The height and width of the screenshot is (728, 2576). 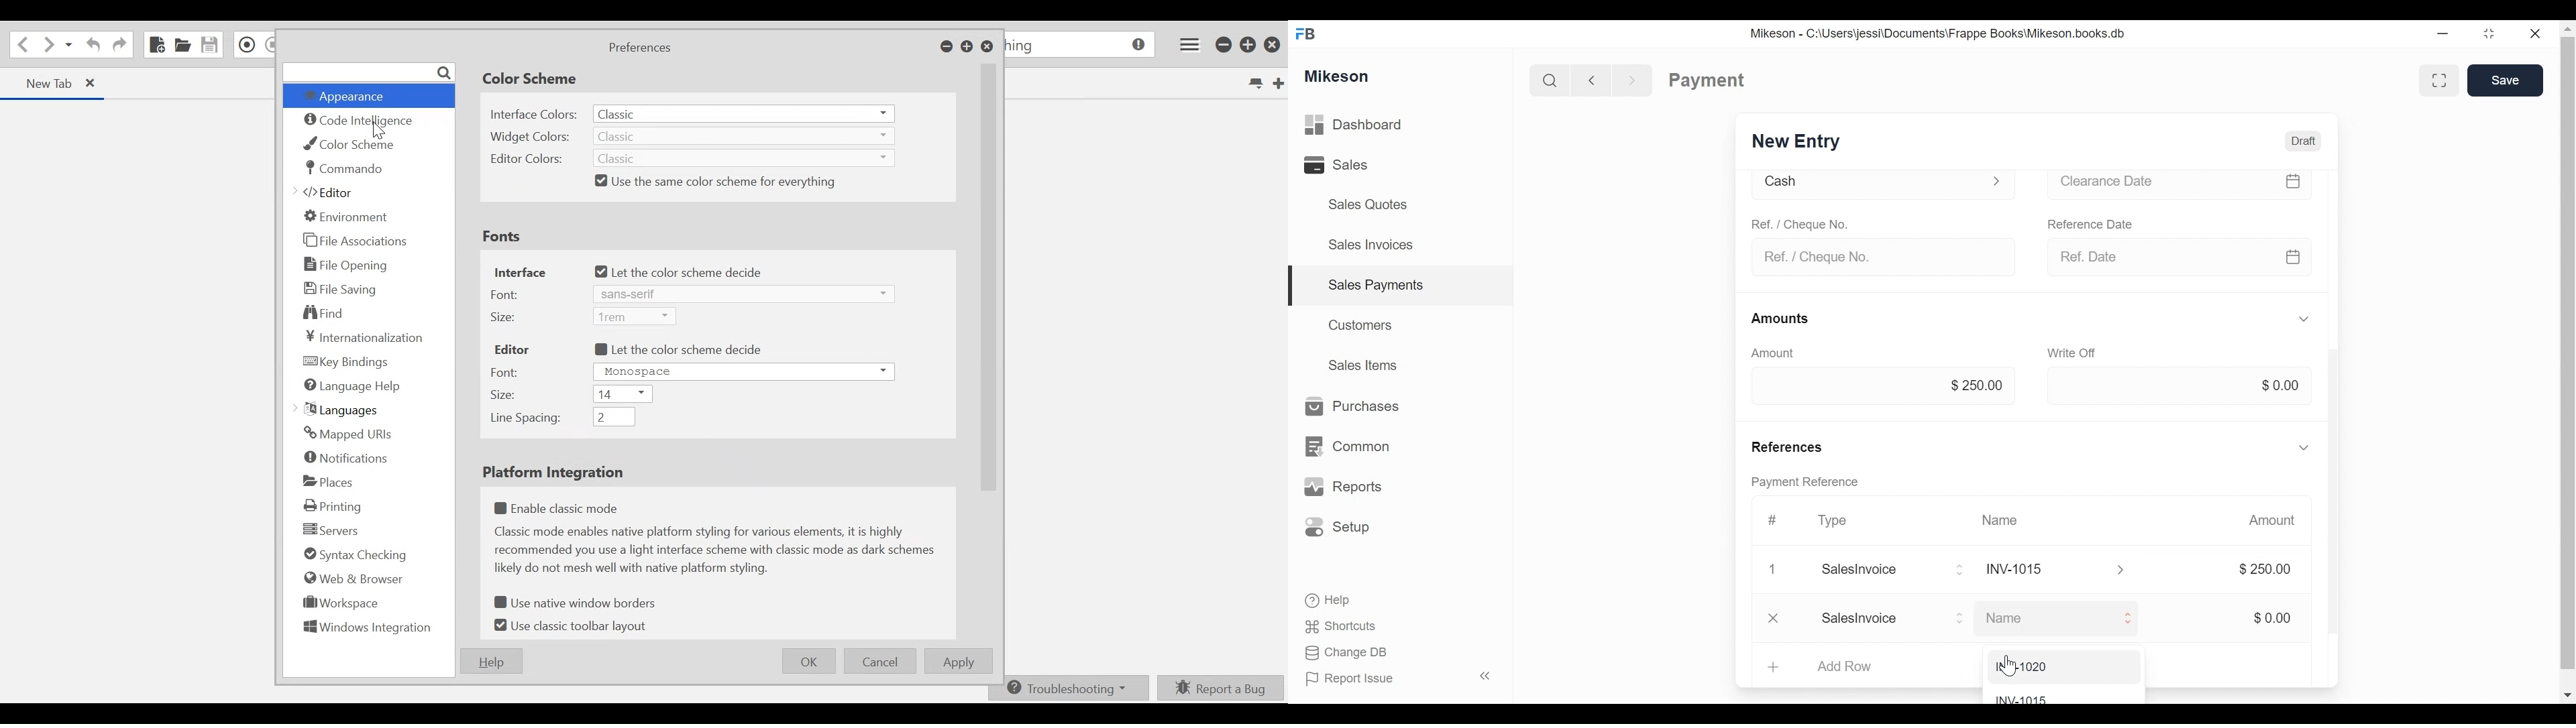 I want to click on Report Issue, so click(x=1356, y=679).